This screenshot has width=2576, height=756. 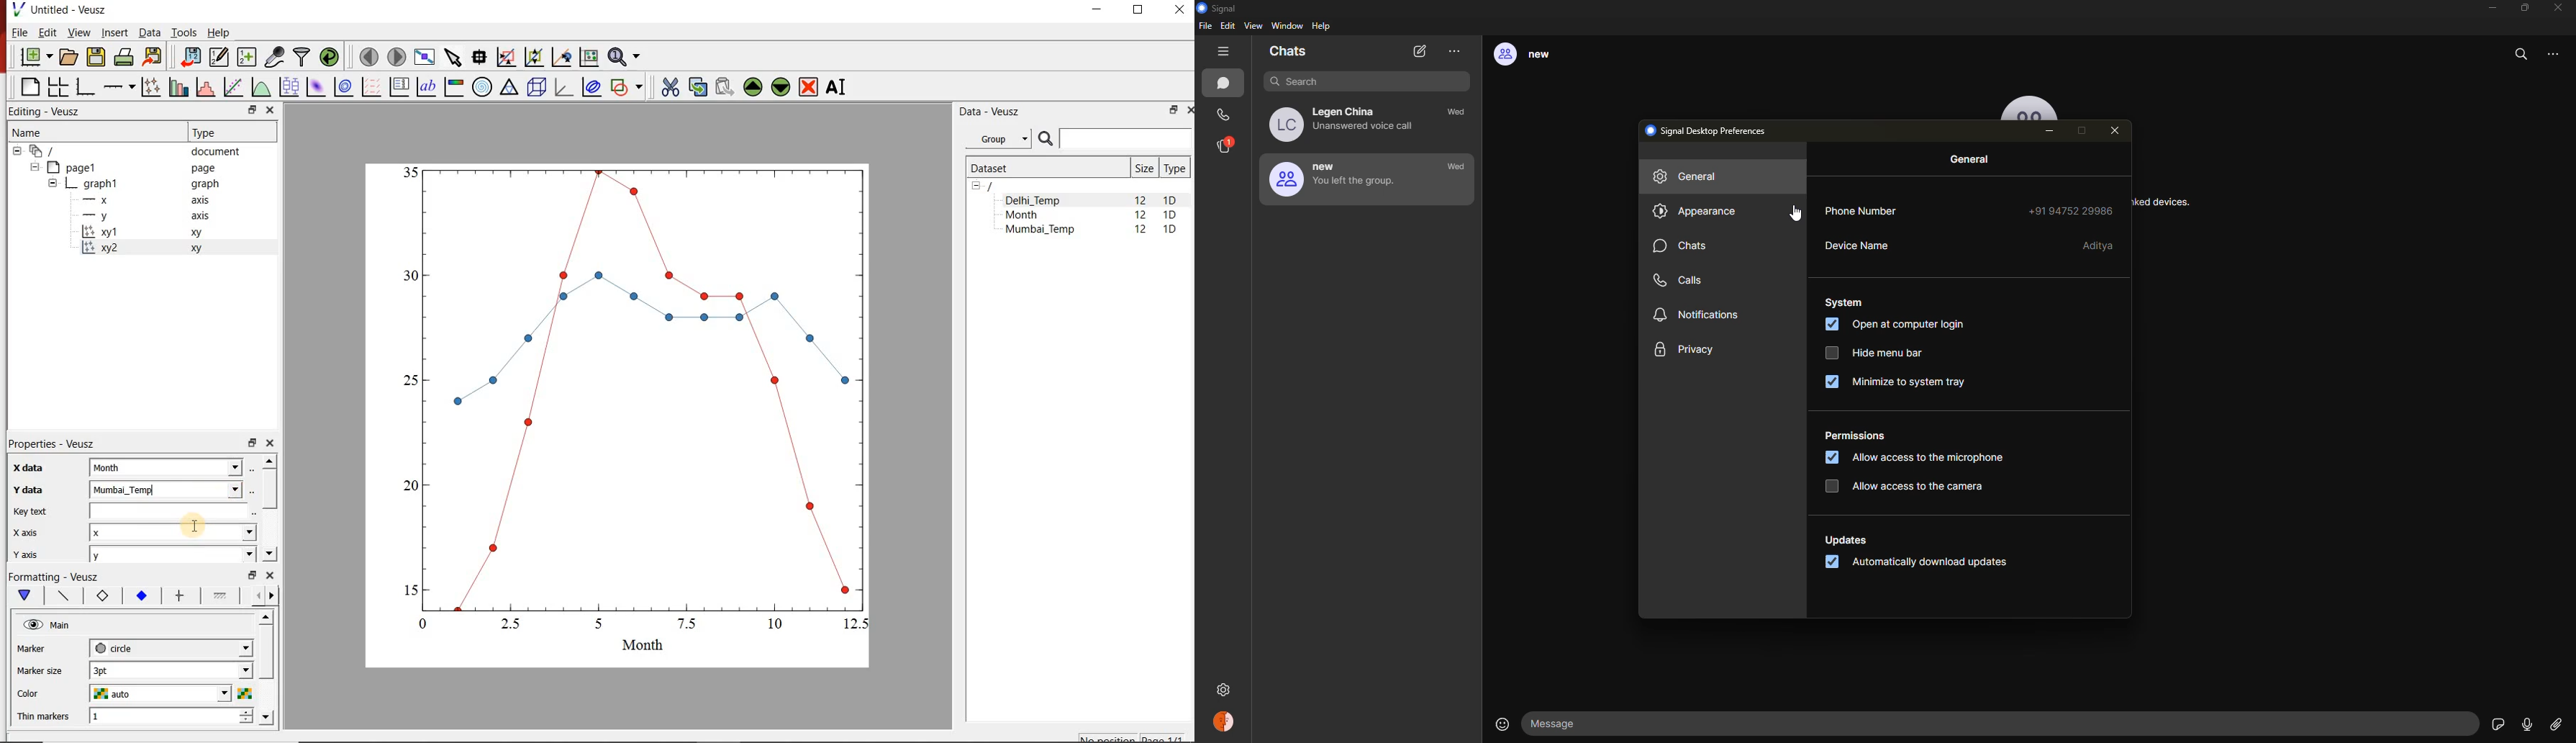 I want to click on stories, so click(x=1226, y=145).